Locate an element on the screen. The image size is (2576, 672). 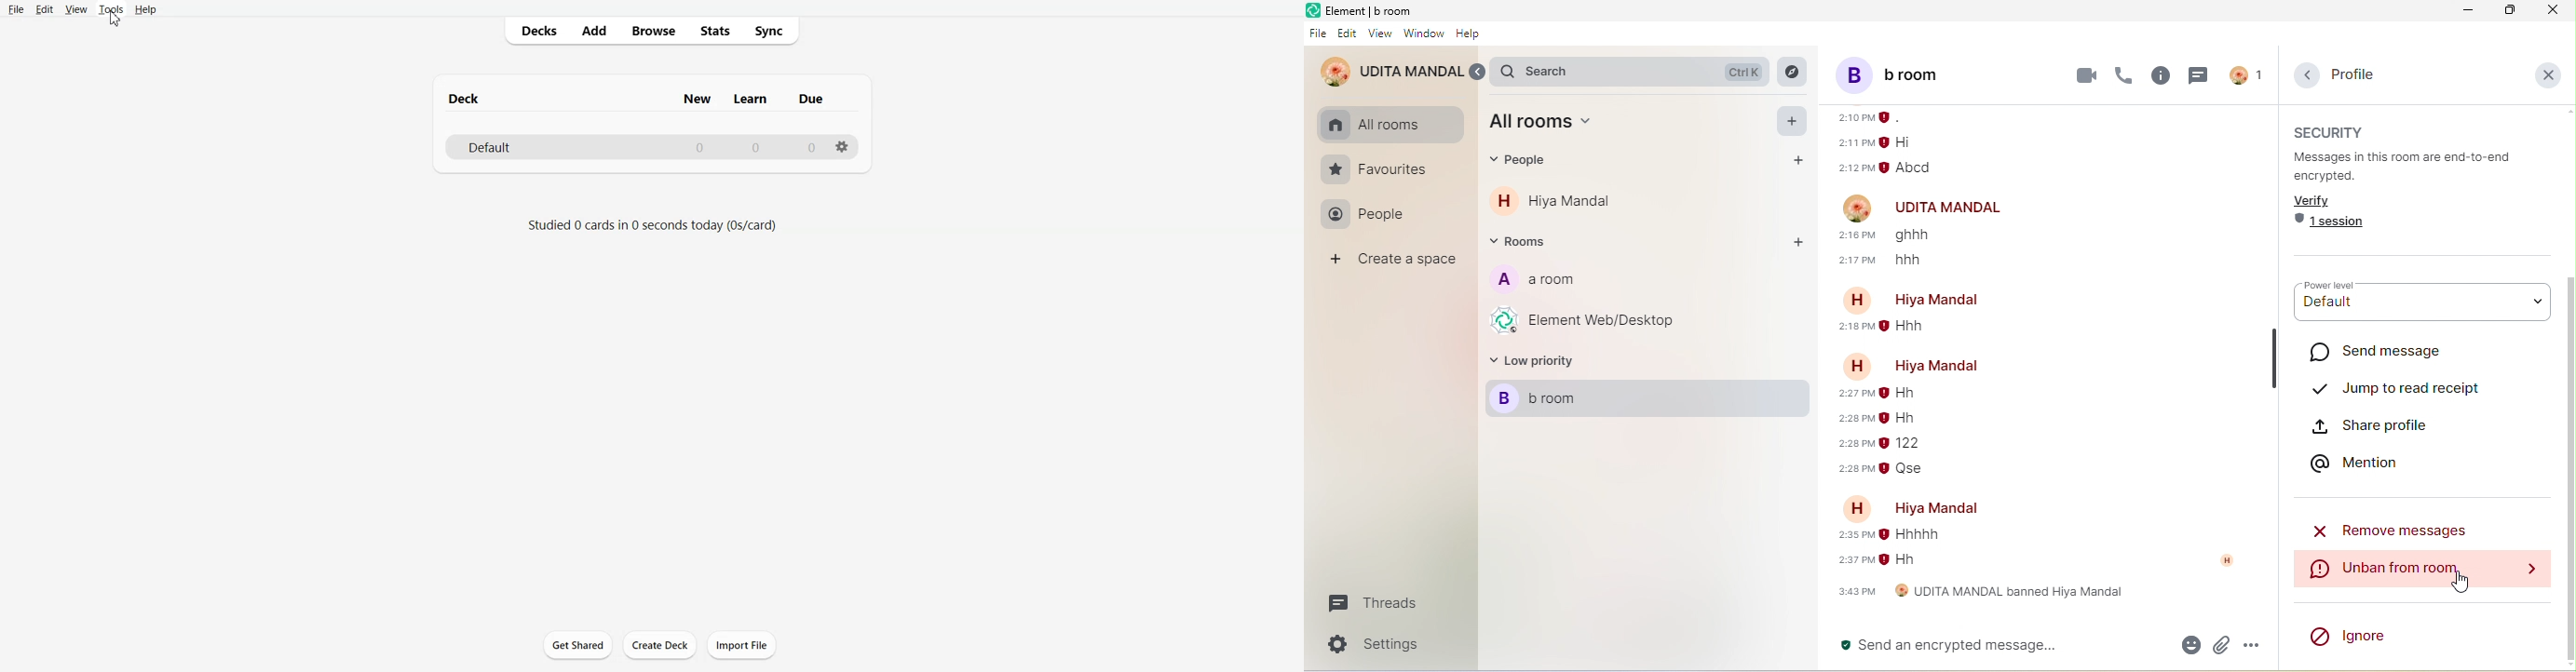
expand is located at coordinates (1480, 73).